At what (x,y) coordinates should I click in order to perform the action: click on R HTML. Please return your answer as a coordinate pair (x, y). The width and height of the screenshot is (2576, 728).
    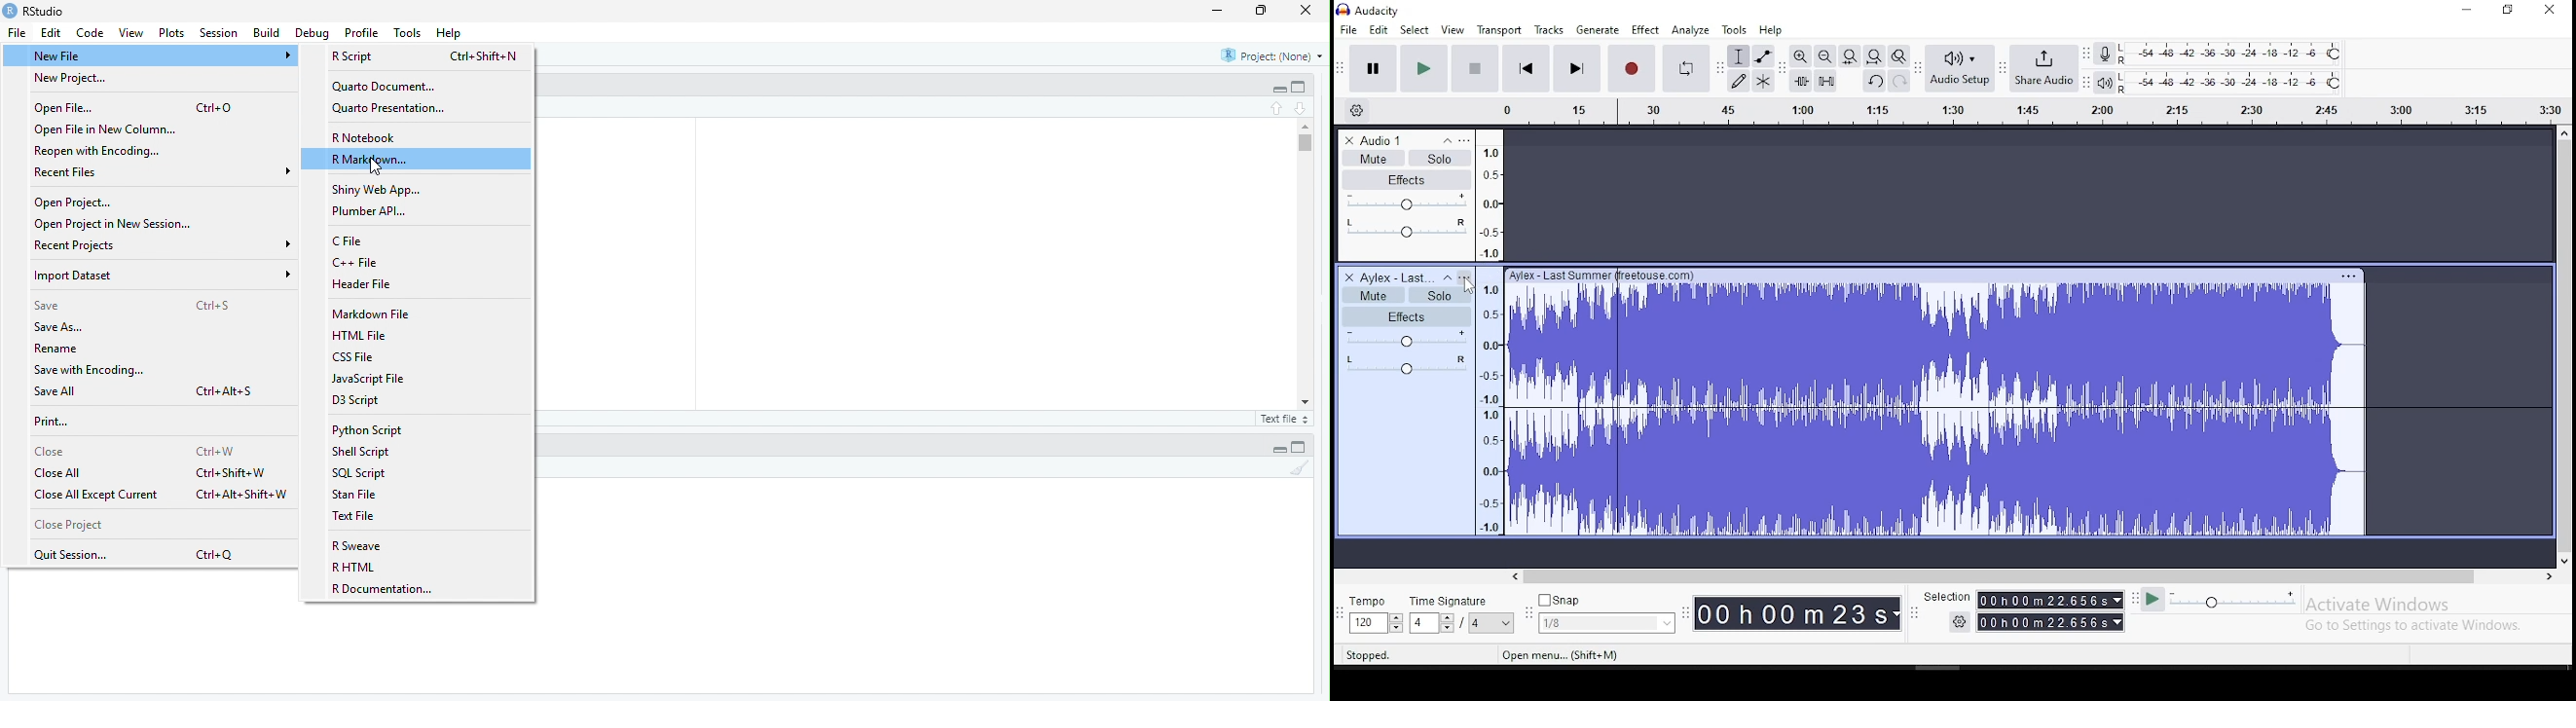
    Looking at the image, I should click on (355, 567).